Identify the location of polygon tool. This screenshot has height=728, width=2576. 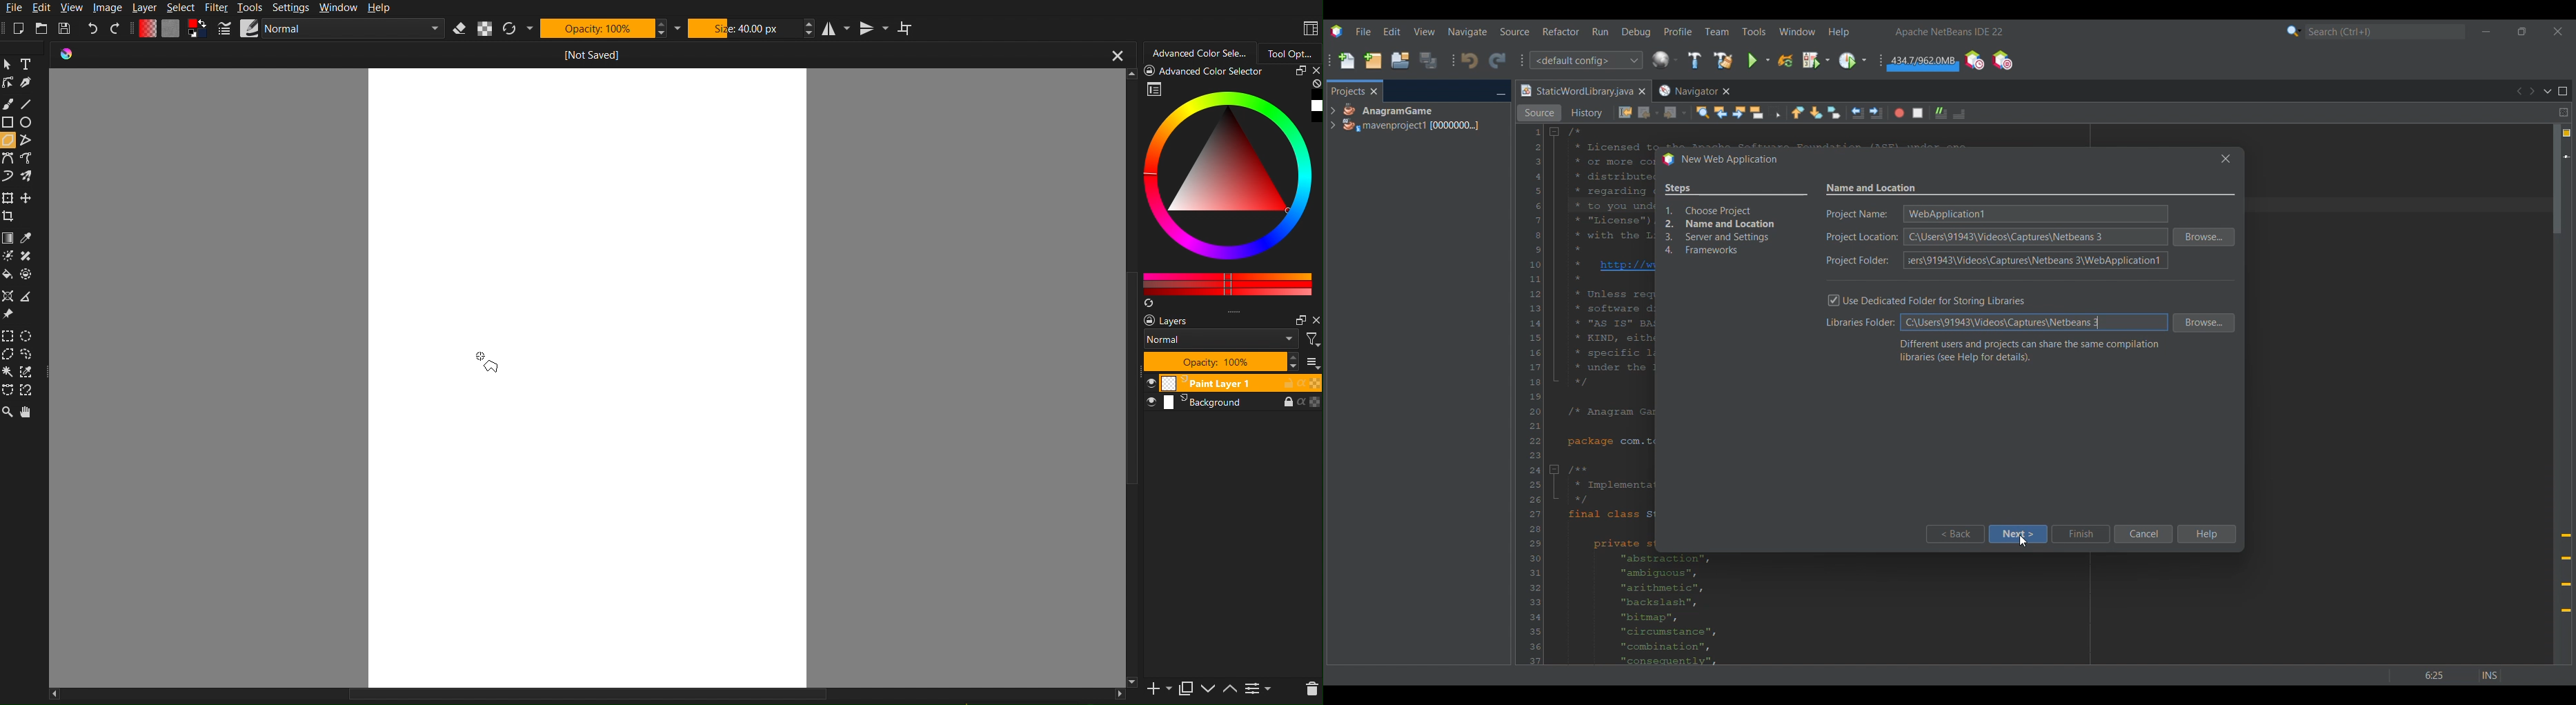
(9, 140).